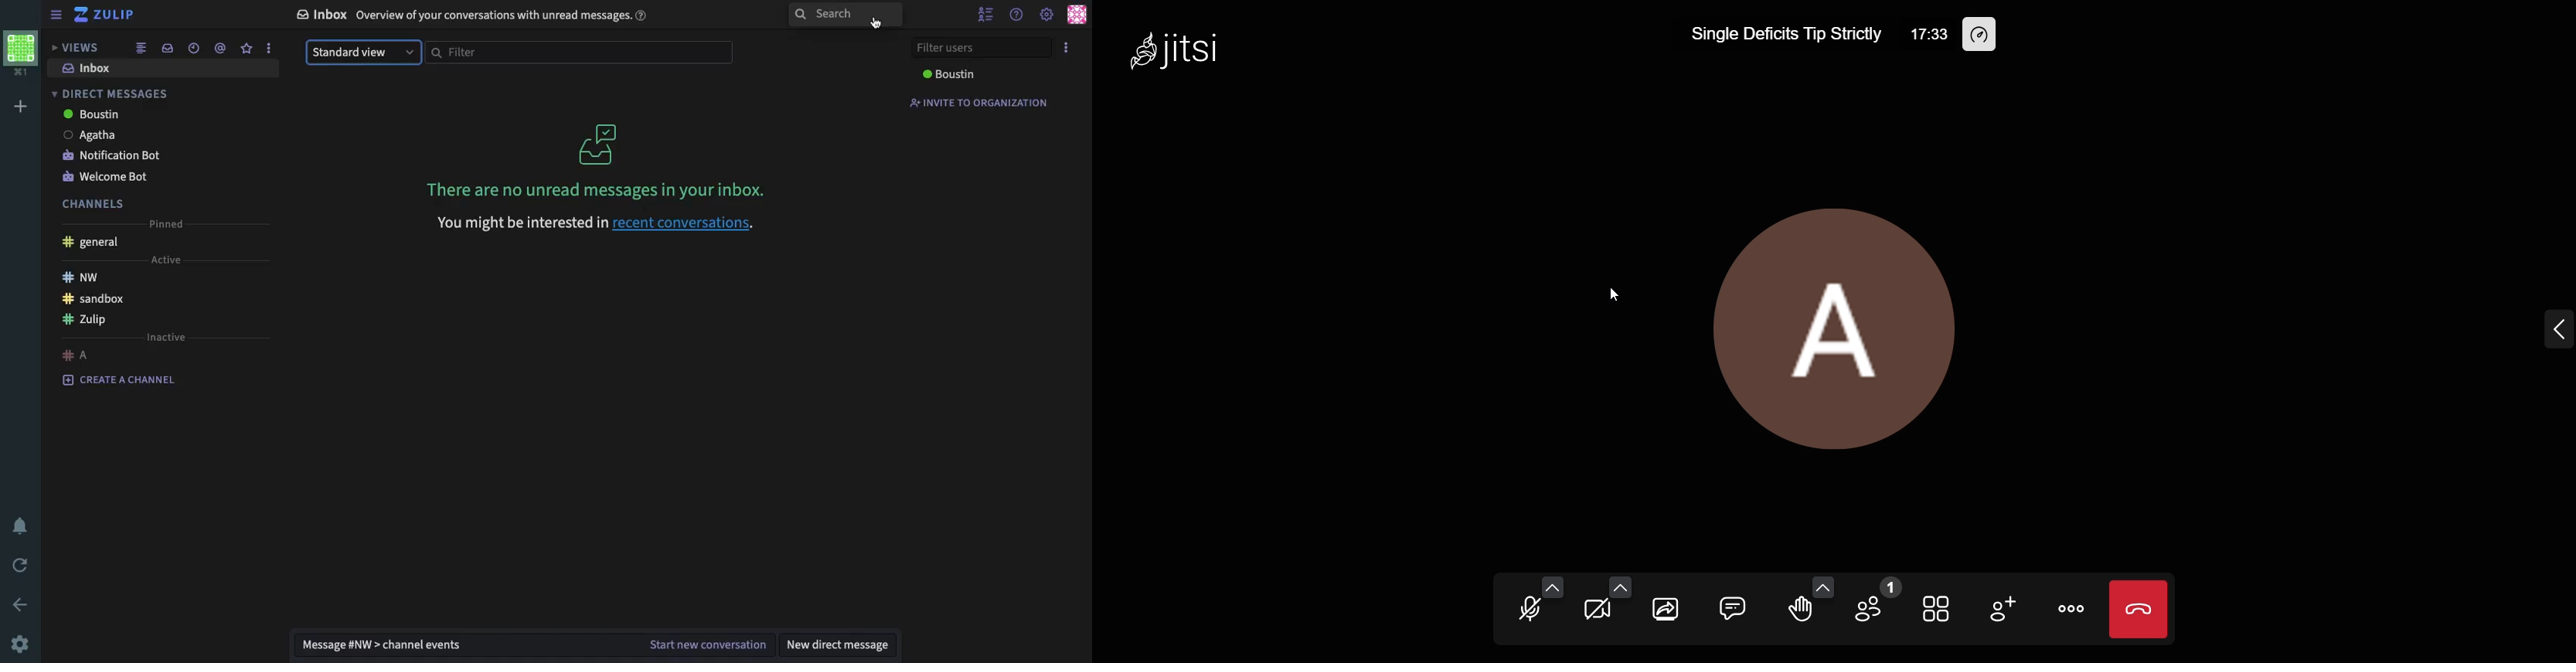 The image size is (2576, 672). I want to click on options, so click(269, 49).